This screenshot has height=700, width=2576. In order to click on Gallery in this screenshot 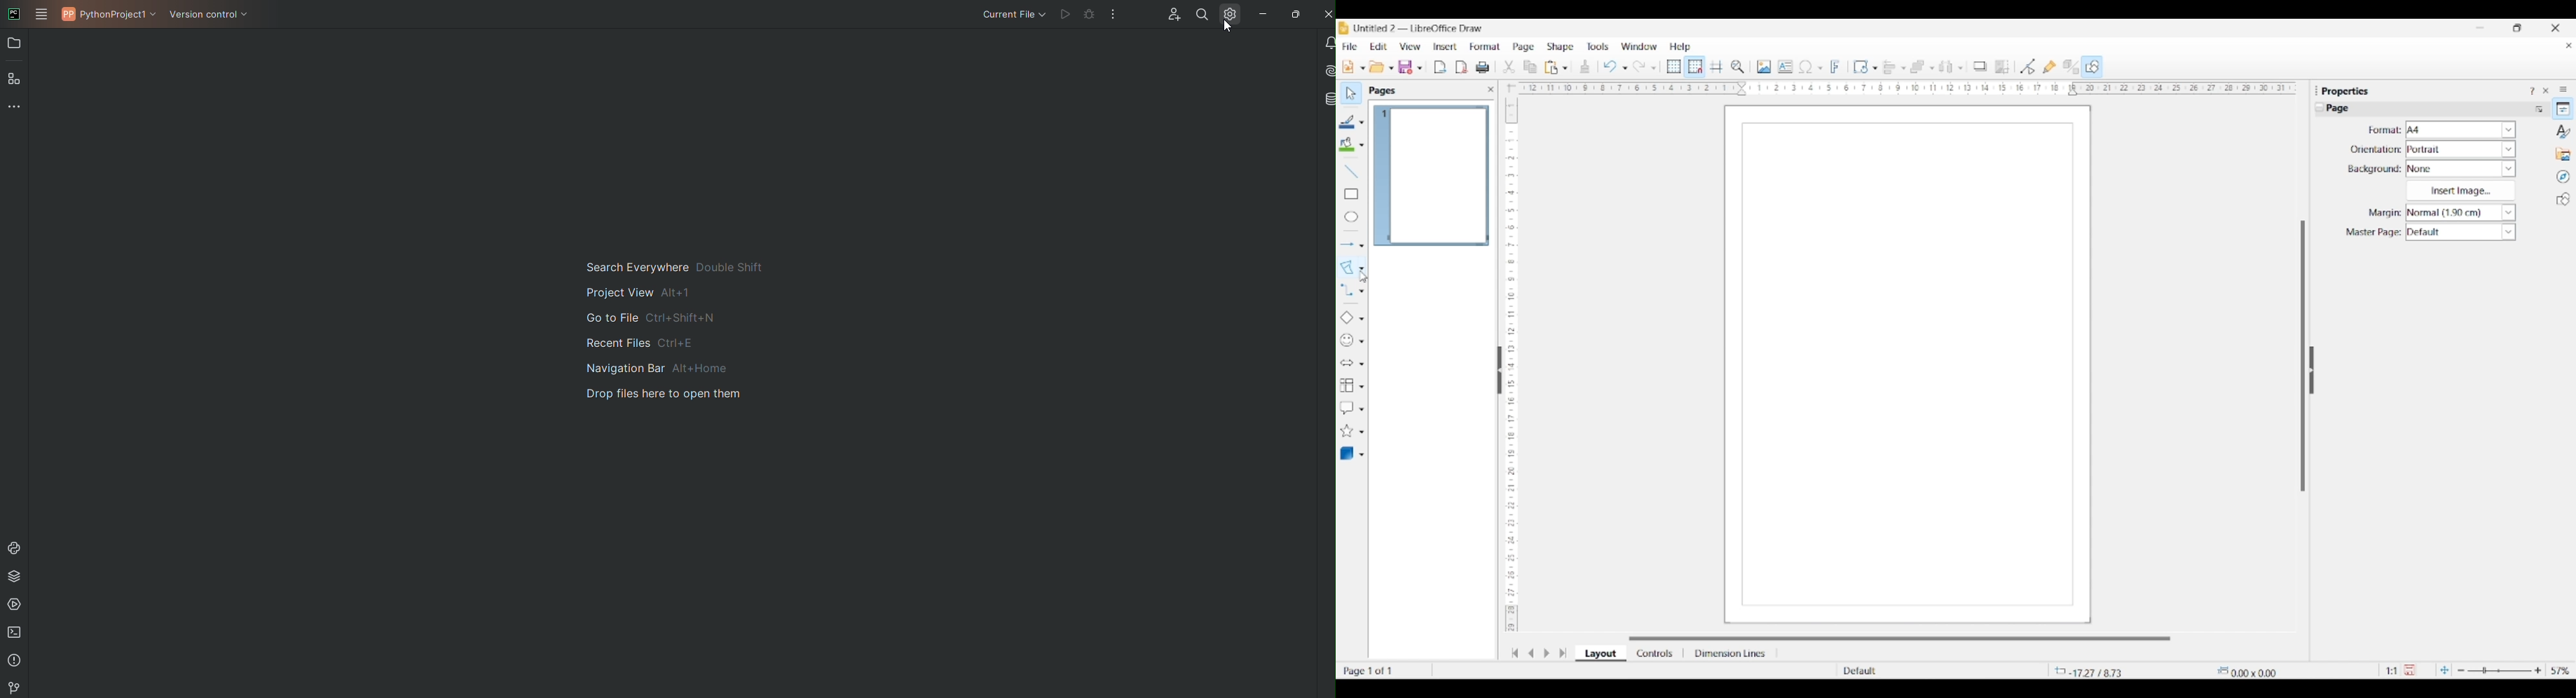, I will do `click(2564, 154)`.